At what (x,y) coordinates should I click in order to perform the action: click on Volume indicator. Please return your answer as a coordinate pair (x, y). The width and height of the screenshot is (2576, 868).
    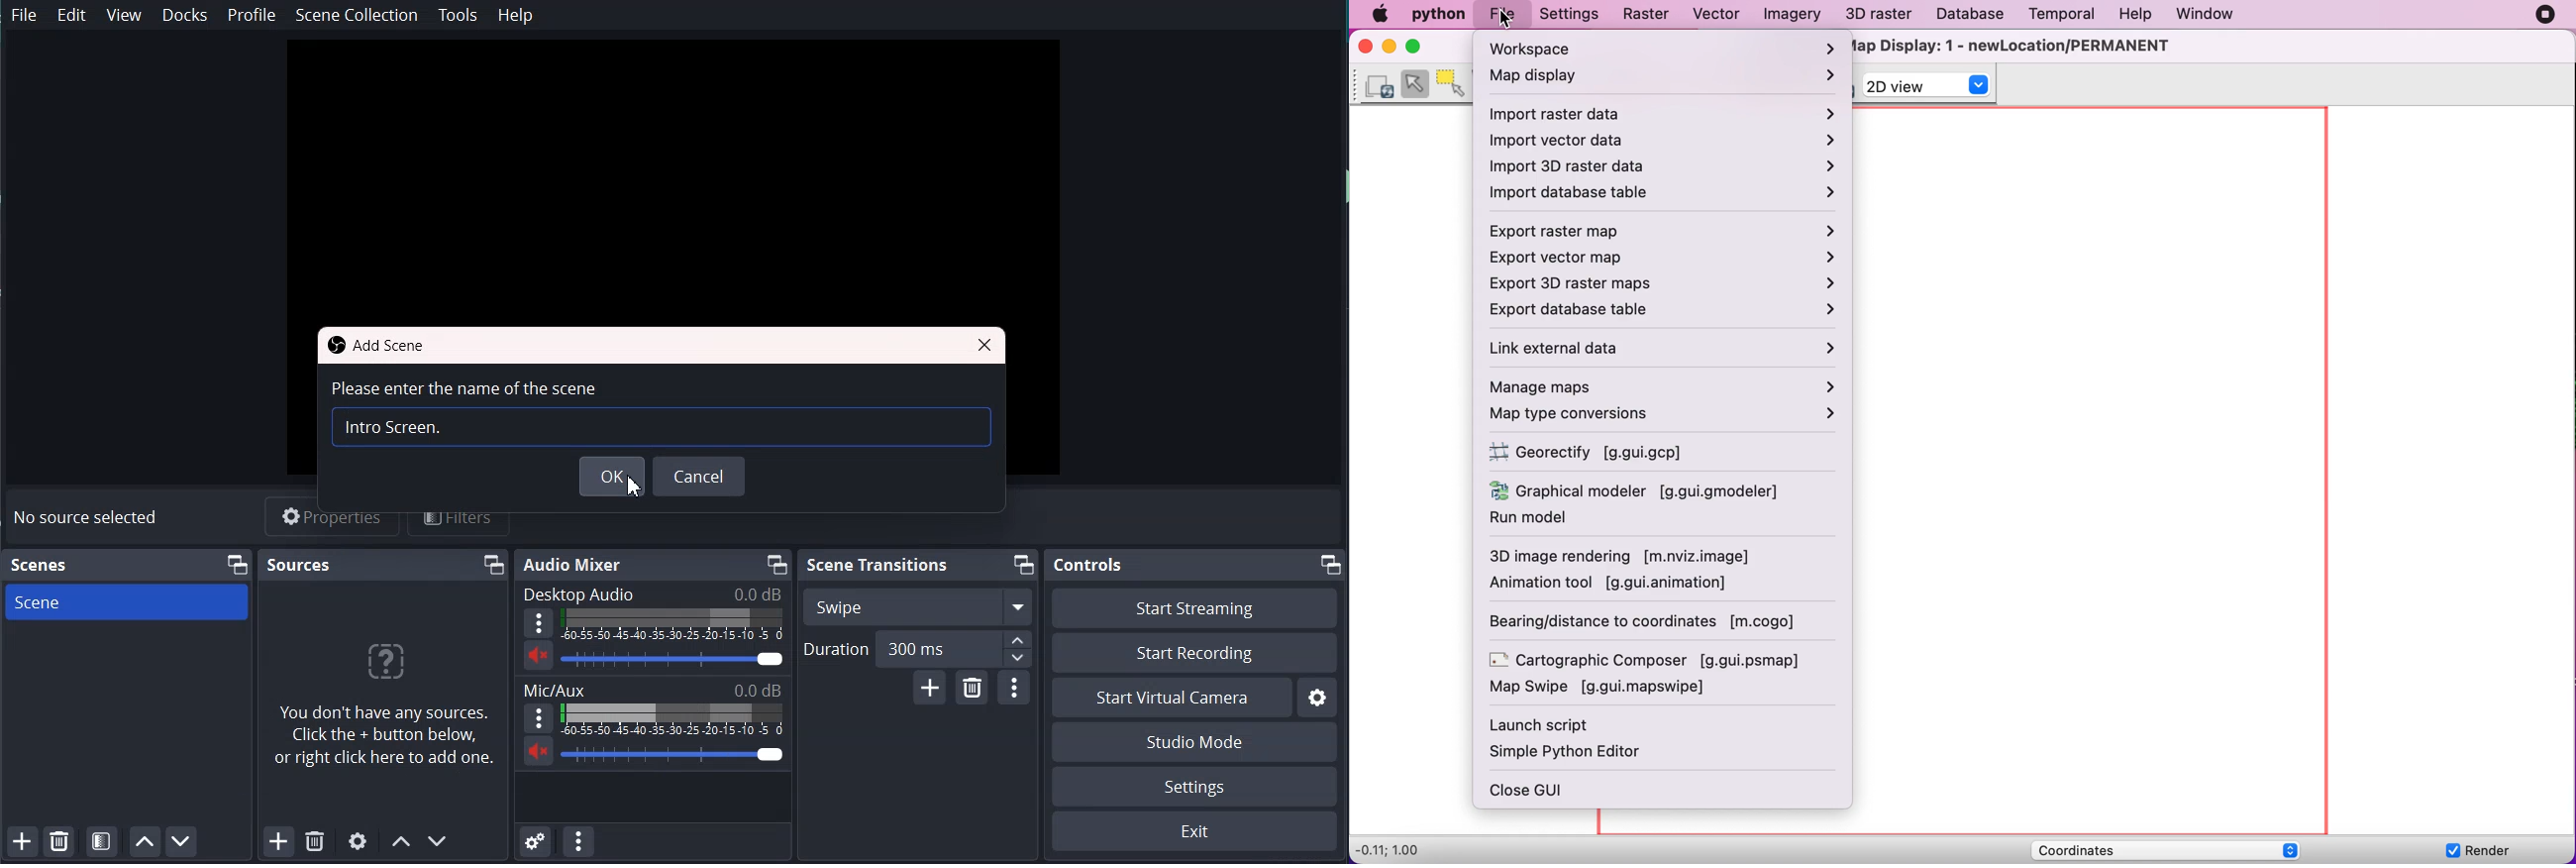
    Looking at the image, I should click on (672, 624).